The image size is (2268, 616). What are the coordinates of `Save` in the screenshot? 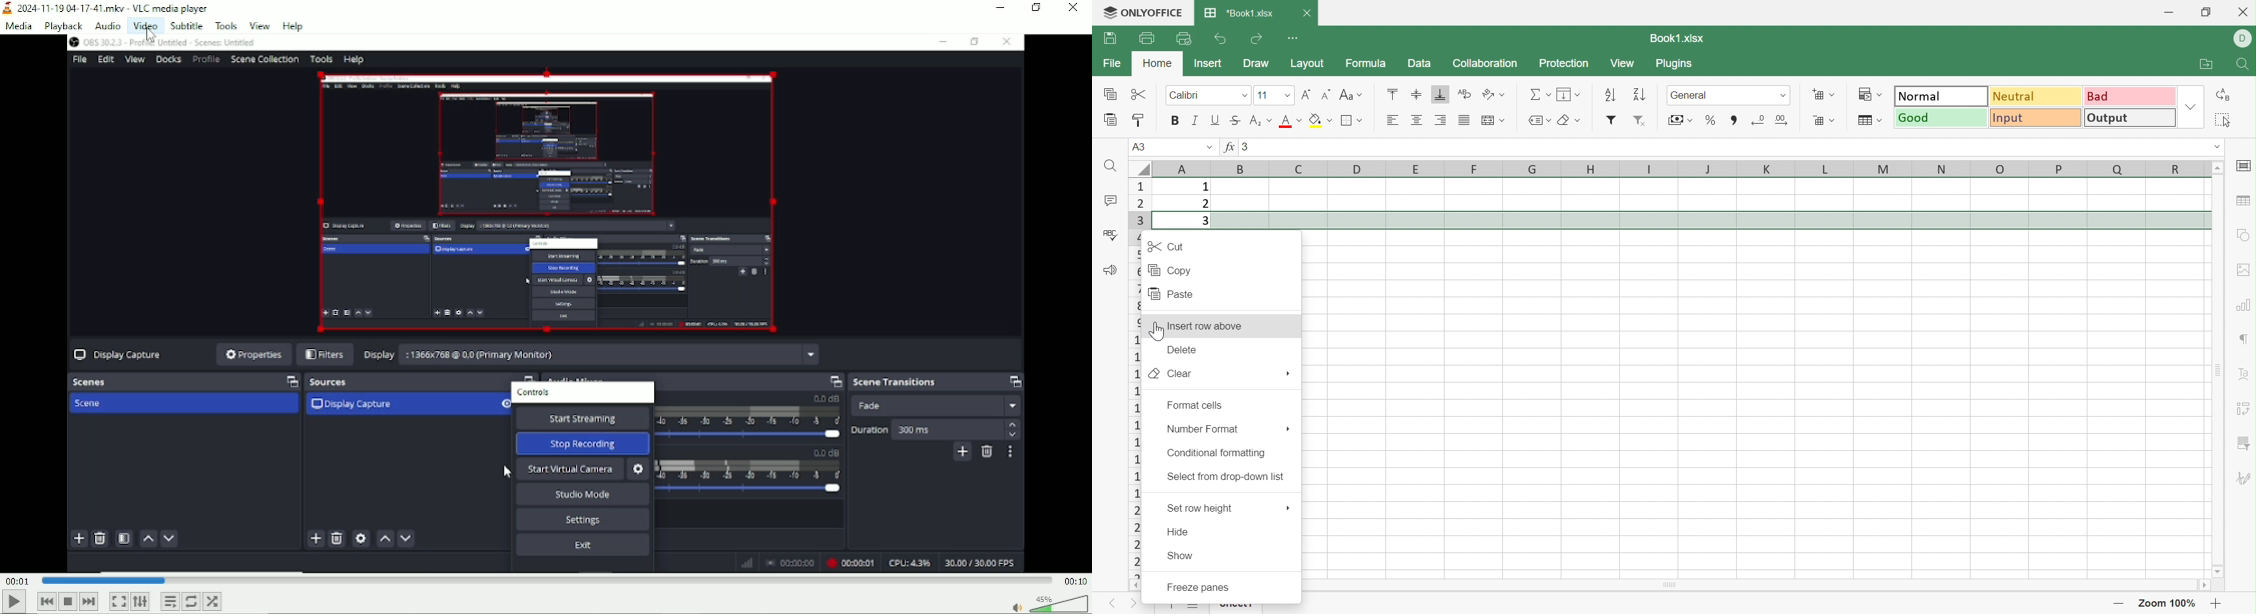 It's located at (1110, 38).